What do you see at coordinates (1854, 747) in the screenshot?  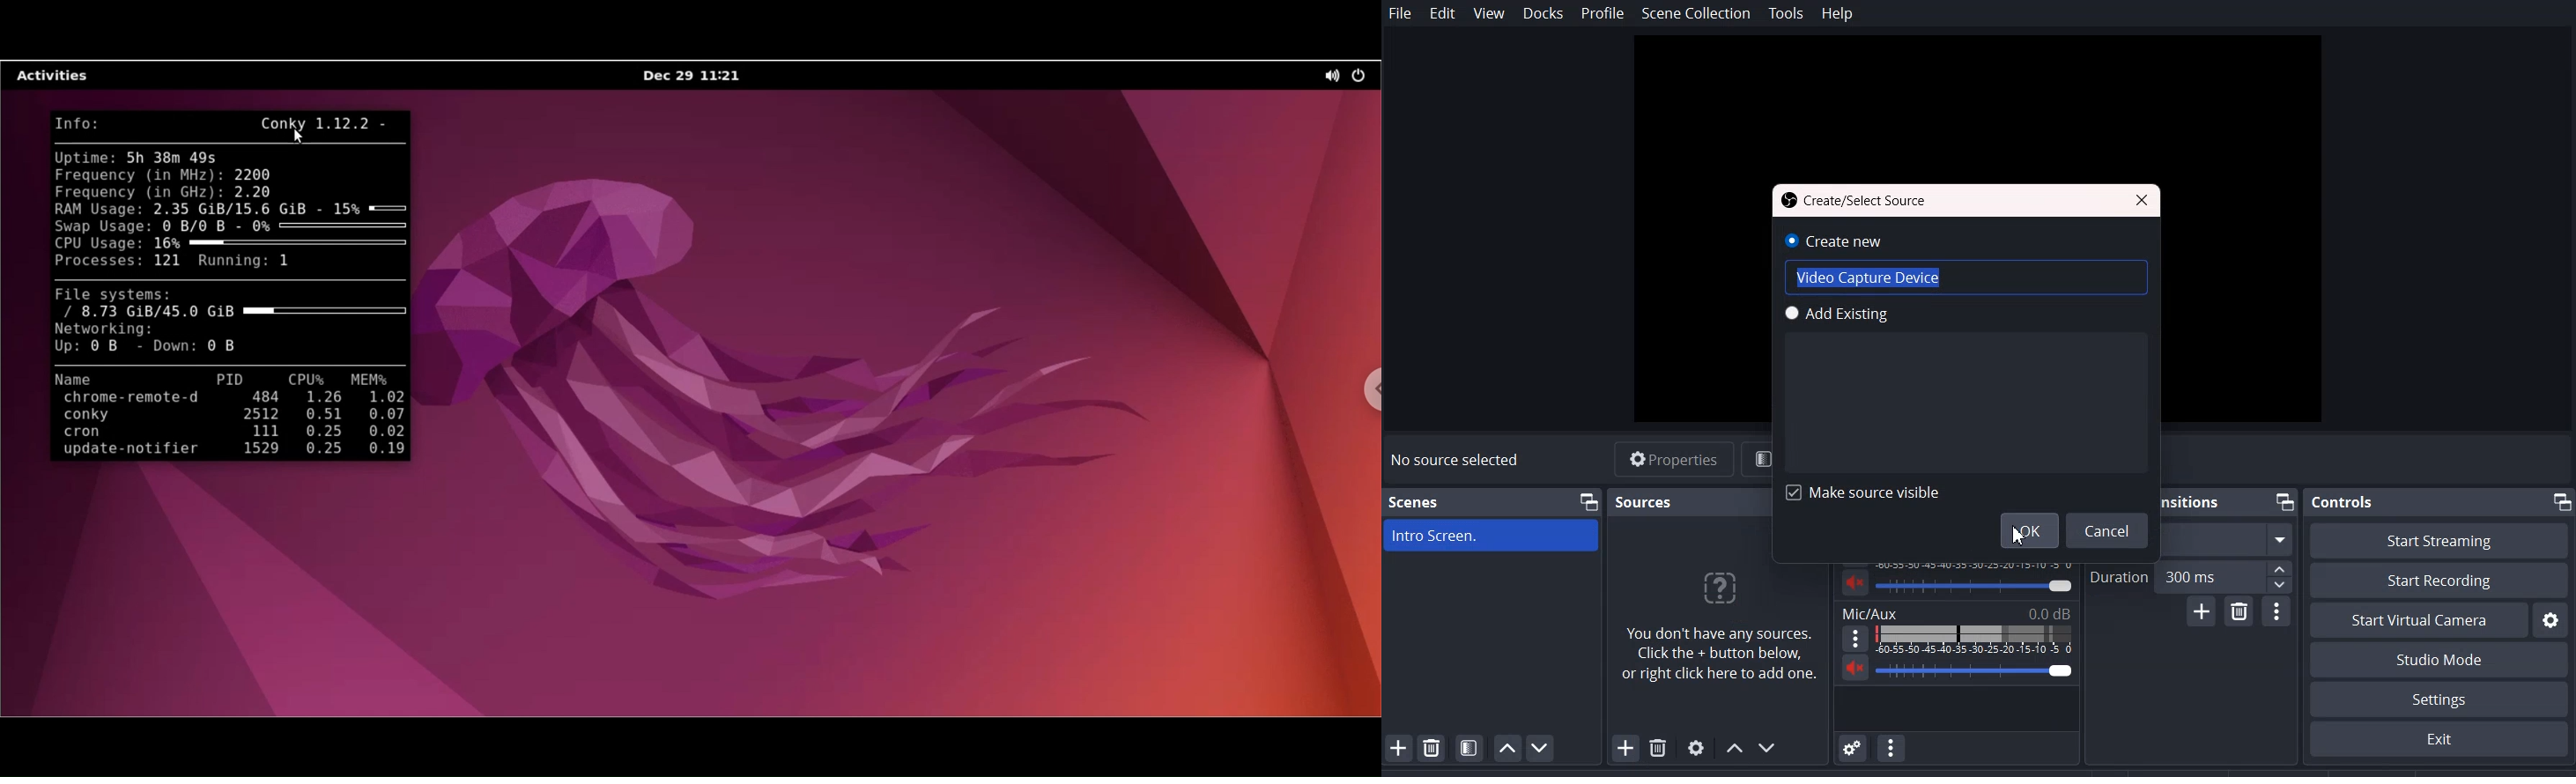 I see `Advance audio properties` at bounding box center [1854, 747].